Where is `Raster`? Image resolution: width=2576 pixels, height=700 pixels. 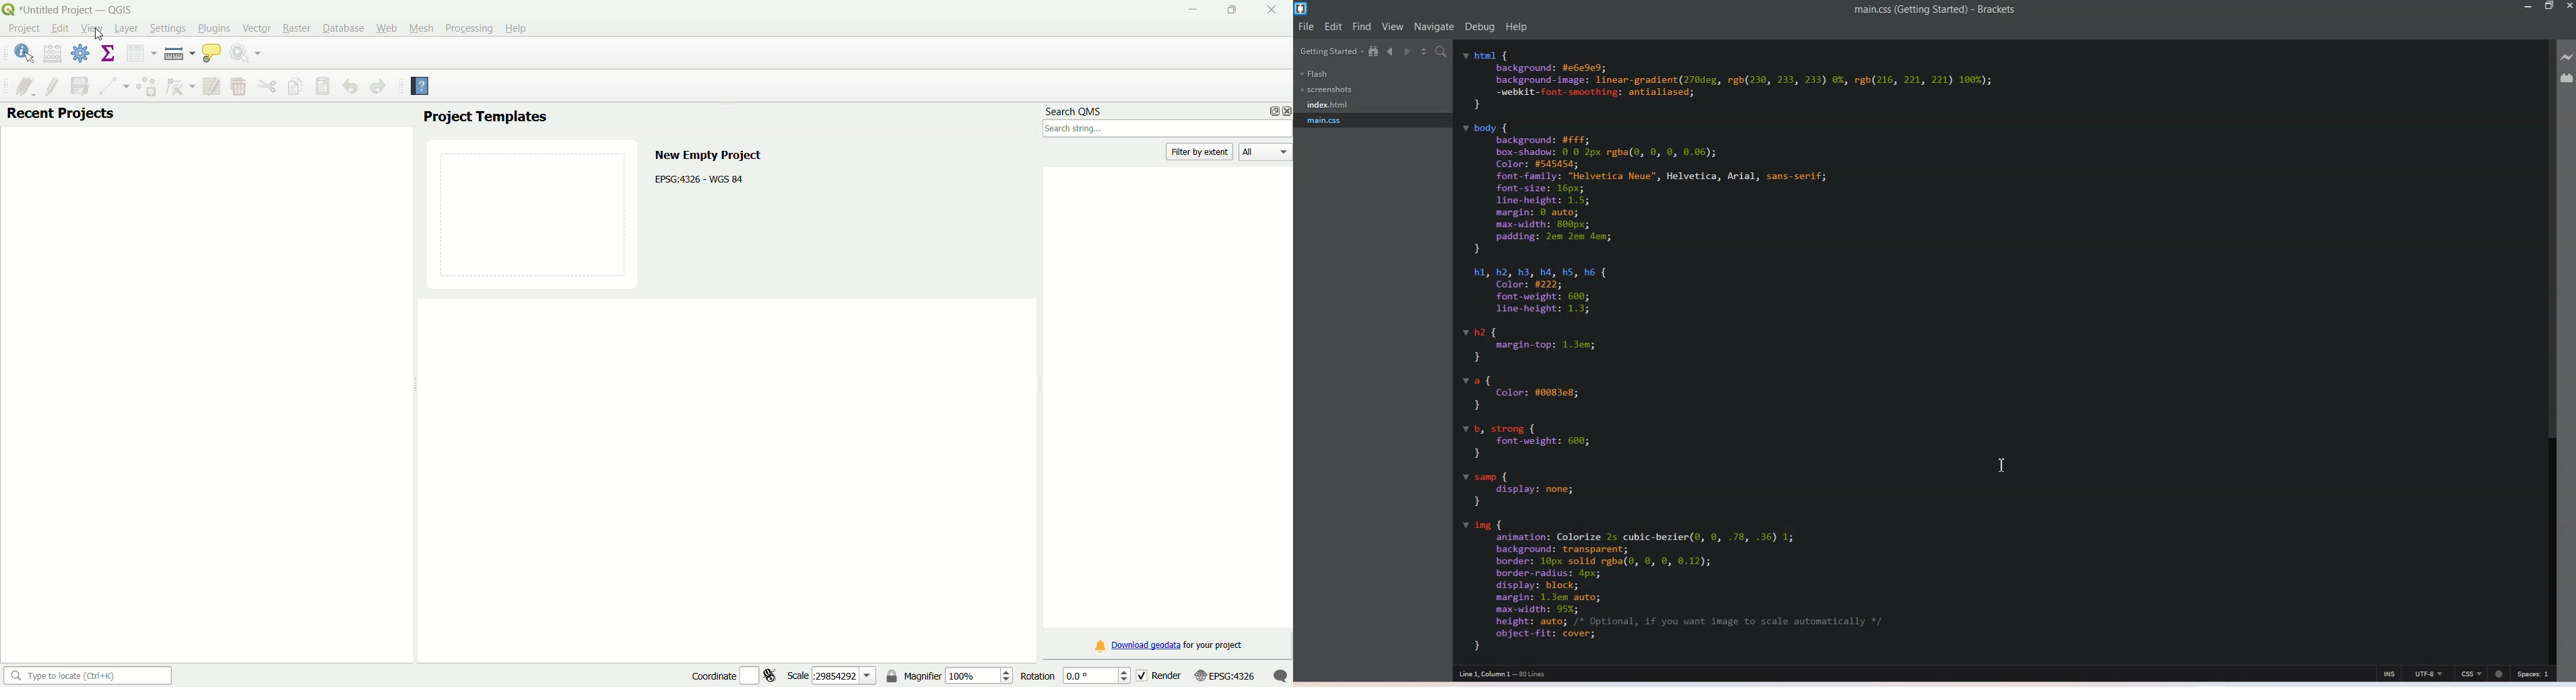 Raster is located at coordinates (296, 28).